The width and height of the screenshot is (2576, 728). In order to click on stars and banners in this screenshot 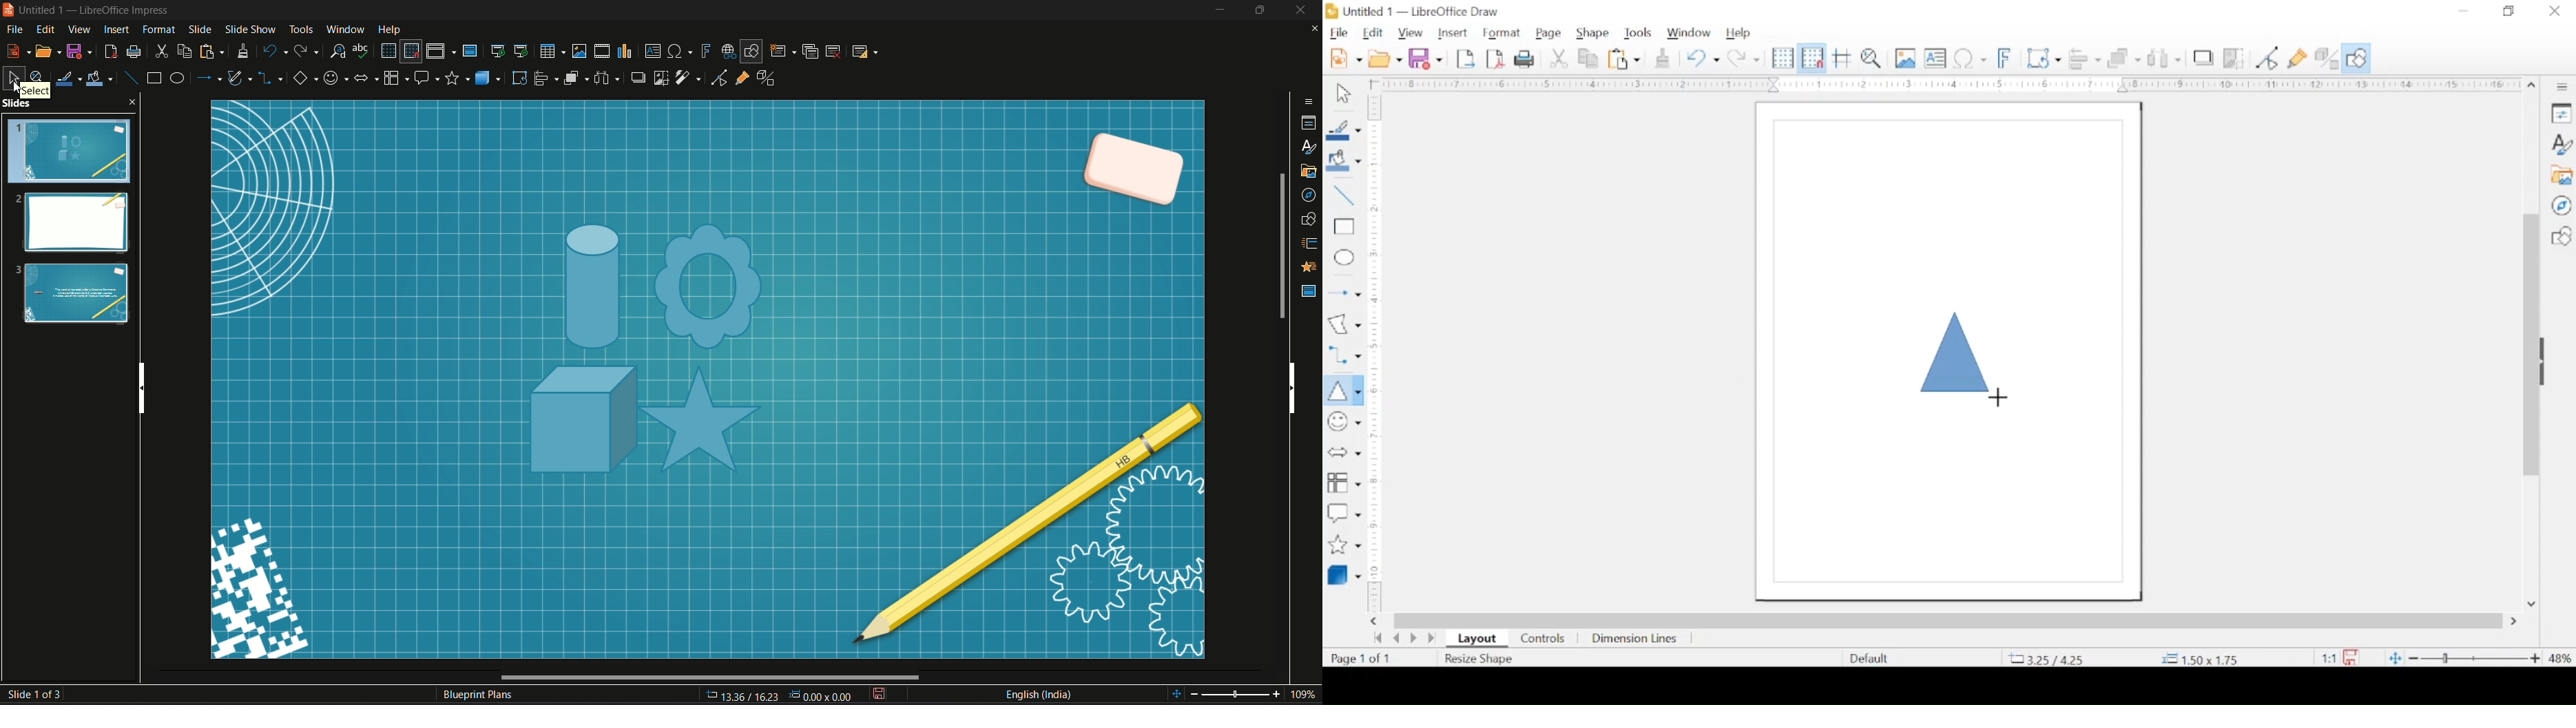, I will do `click(457, 78)`.